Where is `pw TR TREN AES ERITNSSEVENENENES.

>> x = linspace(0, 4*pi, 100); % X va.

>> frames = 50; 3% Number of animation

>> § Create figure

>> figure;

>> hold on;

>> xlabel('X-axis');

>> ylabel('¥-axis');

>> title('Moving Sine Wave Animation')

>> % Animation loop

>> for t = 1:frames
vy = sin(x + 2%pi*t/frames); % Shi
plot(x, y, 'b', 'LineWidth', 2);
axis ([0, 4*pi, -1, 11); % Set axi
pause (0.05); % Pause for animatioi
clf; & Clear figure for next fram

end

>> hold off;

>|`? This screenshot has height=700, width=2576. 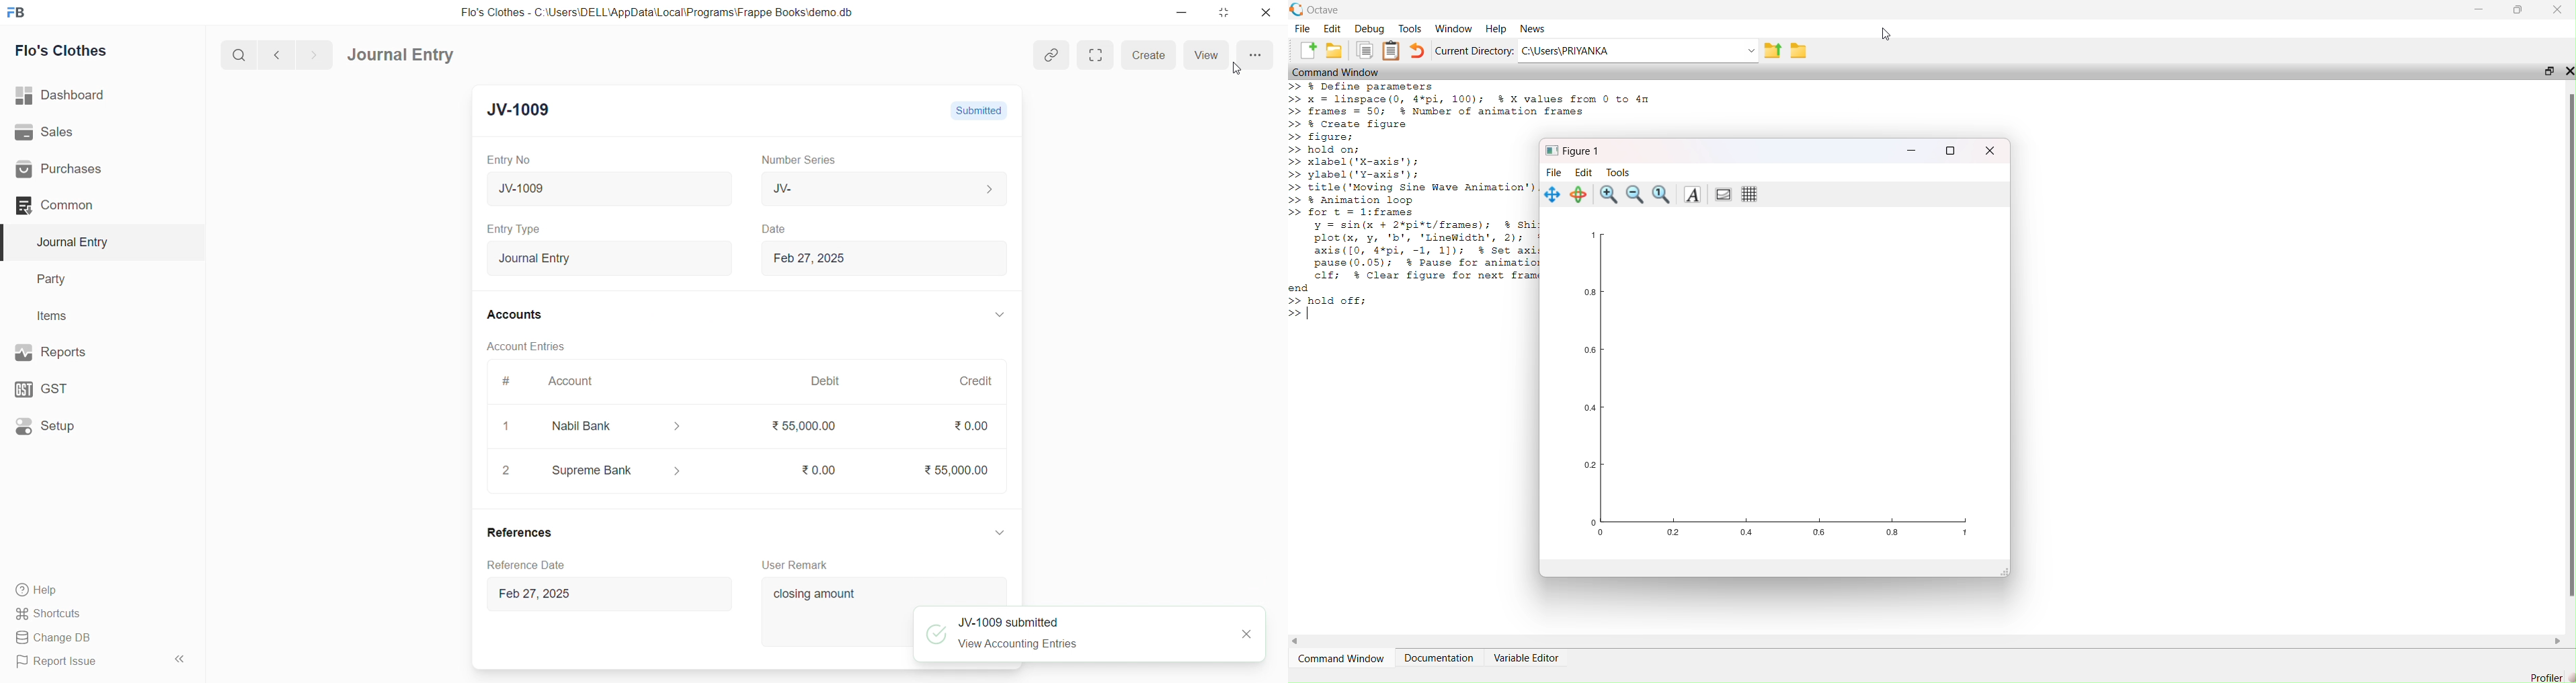
pw TR TREN AES ERITNSSEVENENENES.

>> x = linspace(0, 4*pi, 100); % X va.

>> frames = 50; 3% Number of animation

>> § Create figure

>> figure;

>> hold on;

>> xlabel('X-axis');

>> ylabel('¥-axis');

>> title('Moving Sine Wave Animation')

>> % Animation loop

>> for t = 1:frames
vy = sin(x + 2%pi*t/frames); % Shi
plot(x, y, 'b', 'LineWidth', 2);
axis ([0, 4*pi, -1, 11); % Set axi
pause (0.05); % Pause for animatioi
clf; & Clear figure for next fram

end

>> hold off;

>| is located at coordinates (1414, 199).